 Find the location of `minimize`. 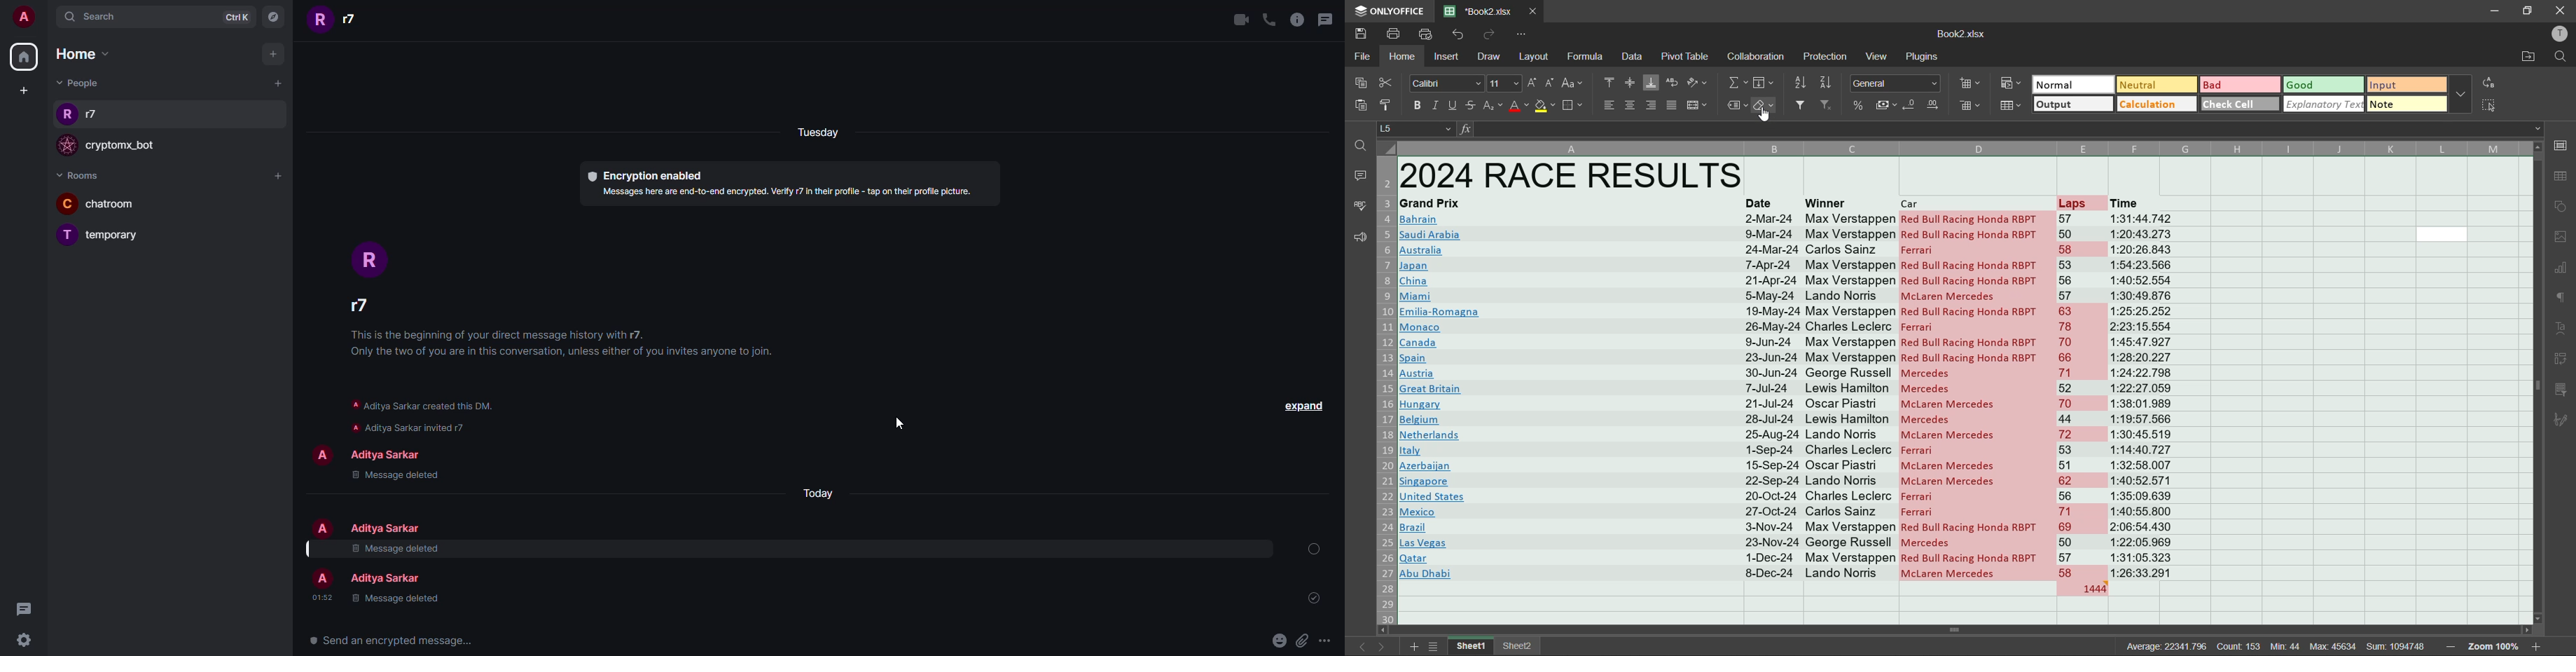

minimize is located at coordinates (2495, 10).